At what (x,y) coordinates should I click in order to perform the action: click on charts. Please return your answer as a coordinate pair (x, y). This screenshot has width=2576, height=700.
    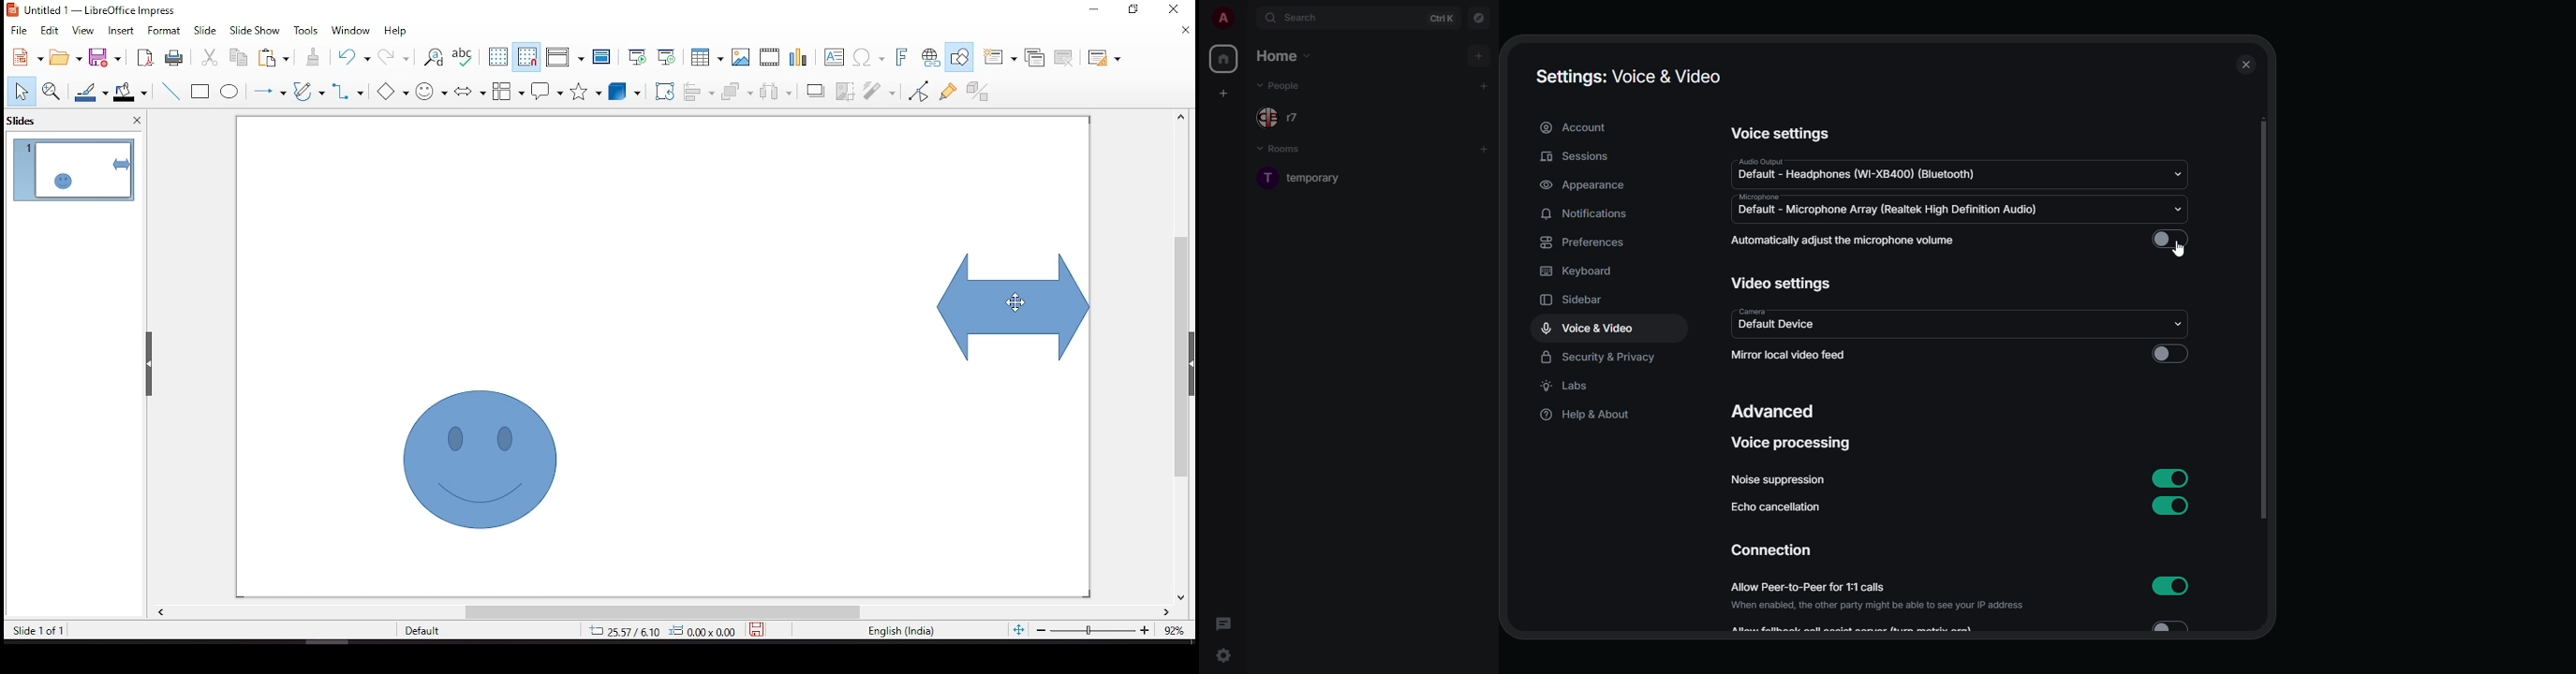
    Looking at the image, I should click on (801, 59).